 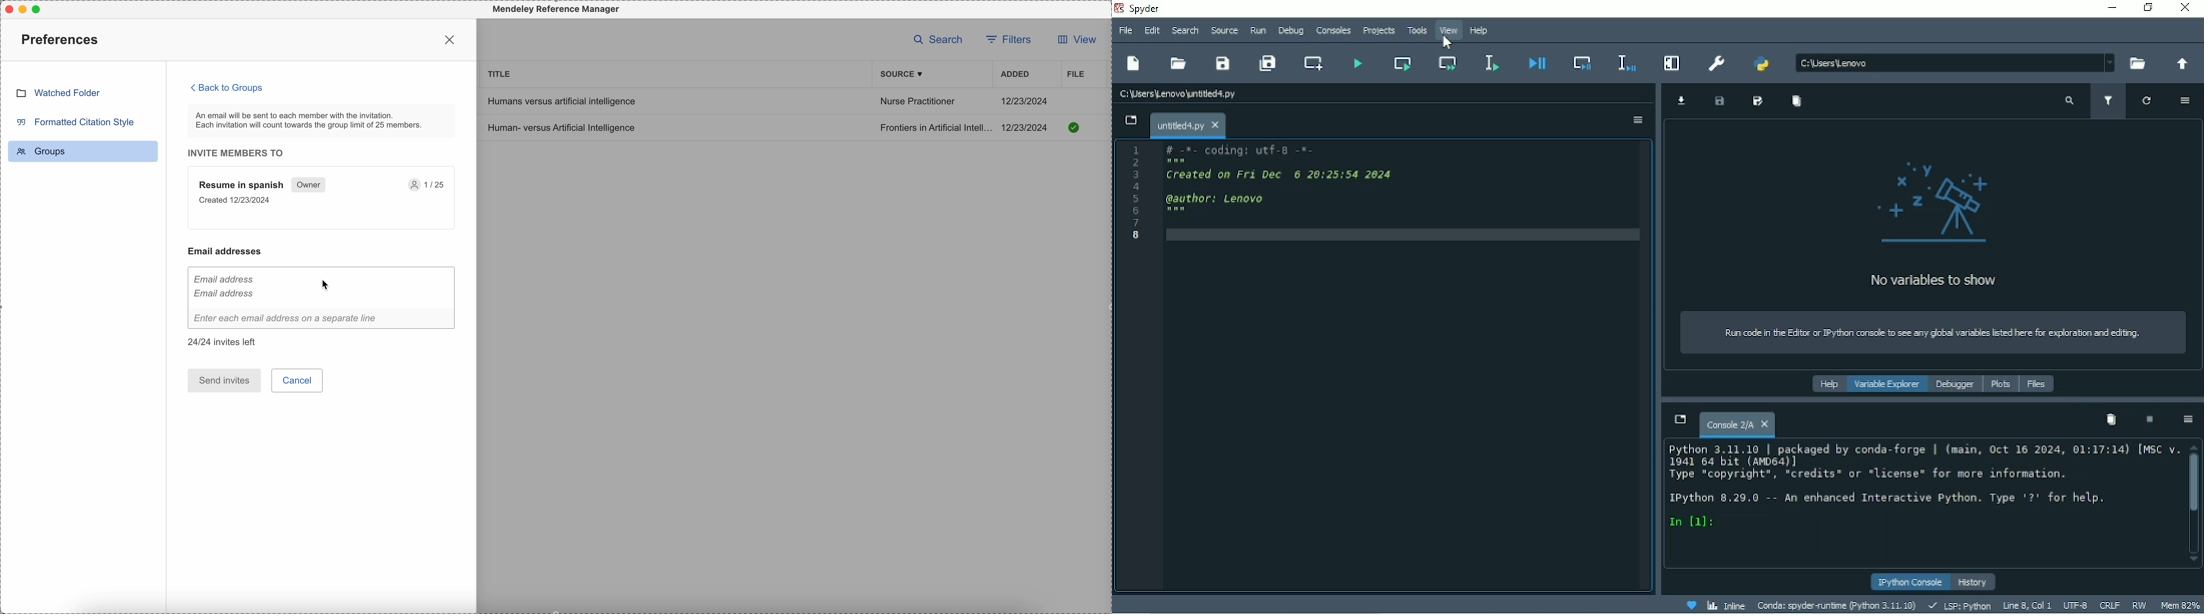 I want to click on minimize, so click(x=25, y=9).